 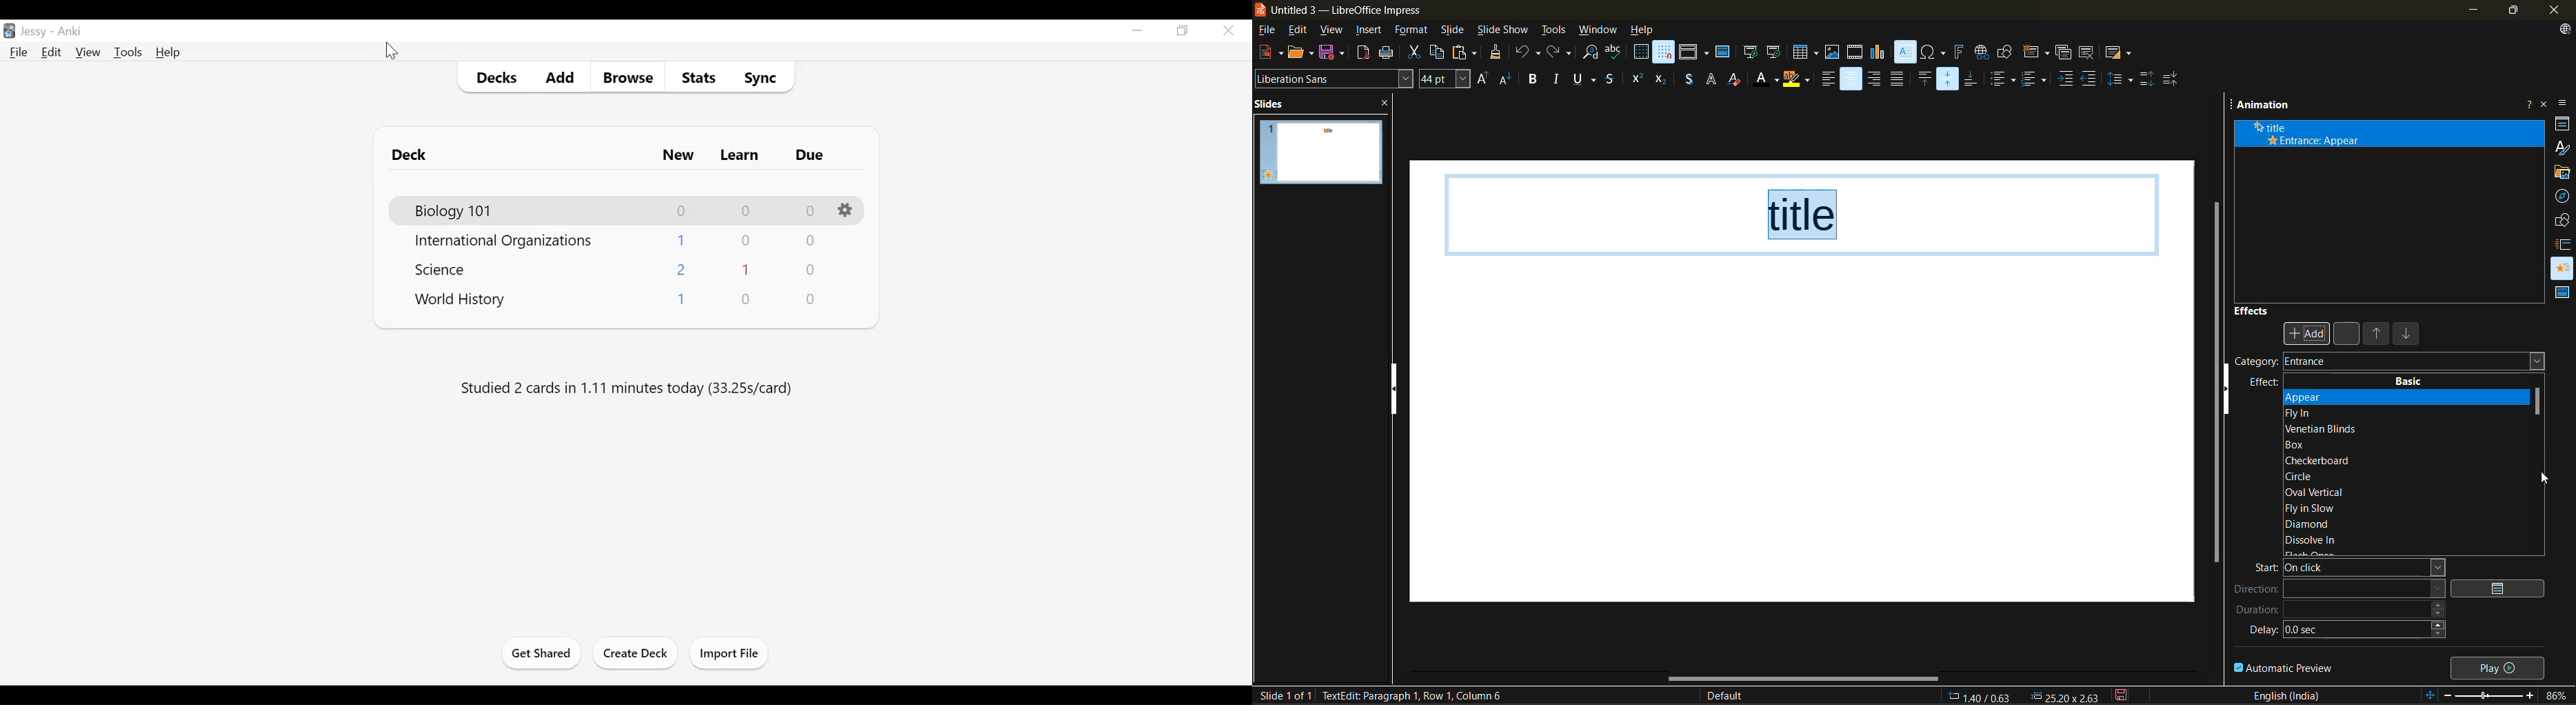 What do you see at coordinates (1664, 52) in the screenshot?
I see `snap to grid` at bounding box center [1664, 52].